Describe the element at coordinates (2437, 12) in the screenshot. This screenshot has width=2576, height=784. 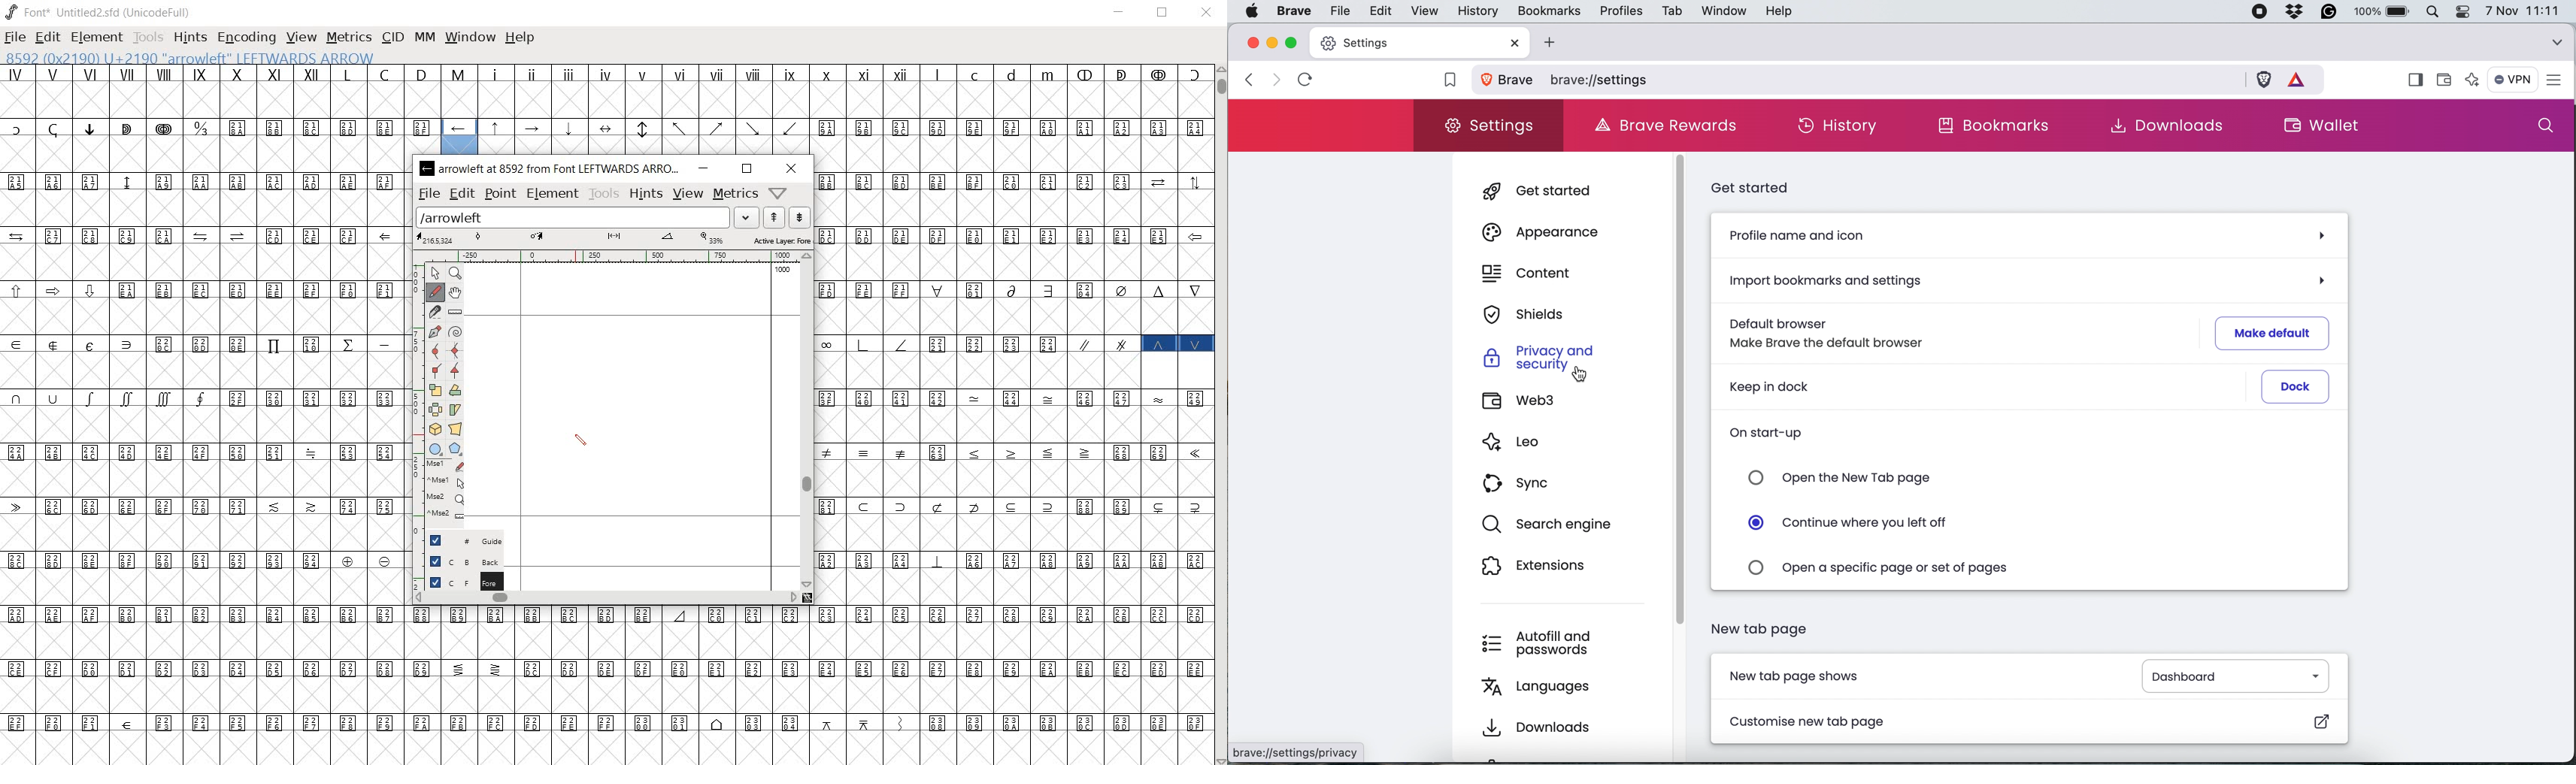
I see `spotlight search` at that location.